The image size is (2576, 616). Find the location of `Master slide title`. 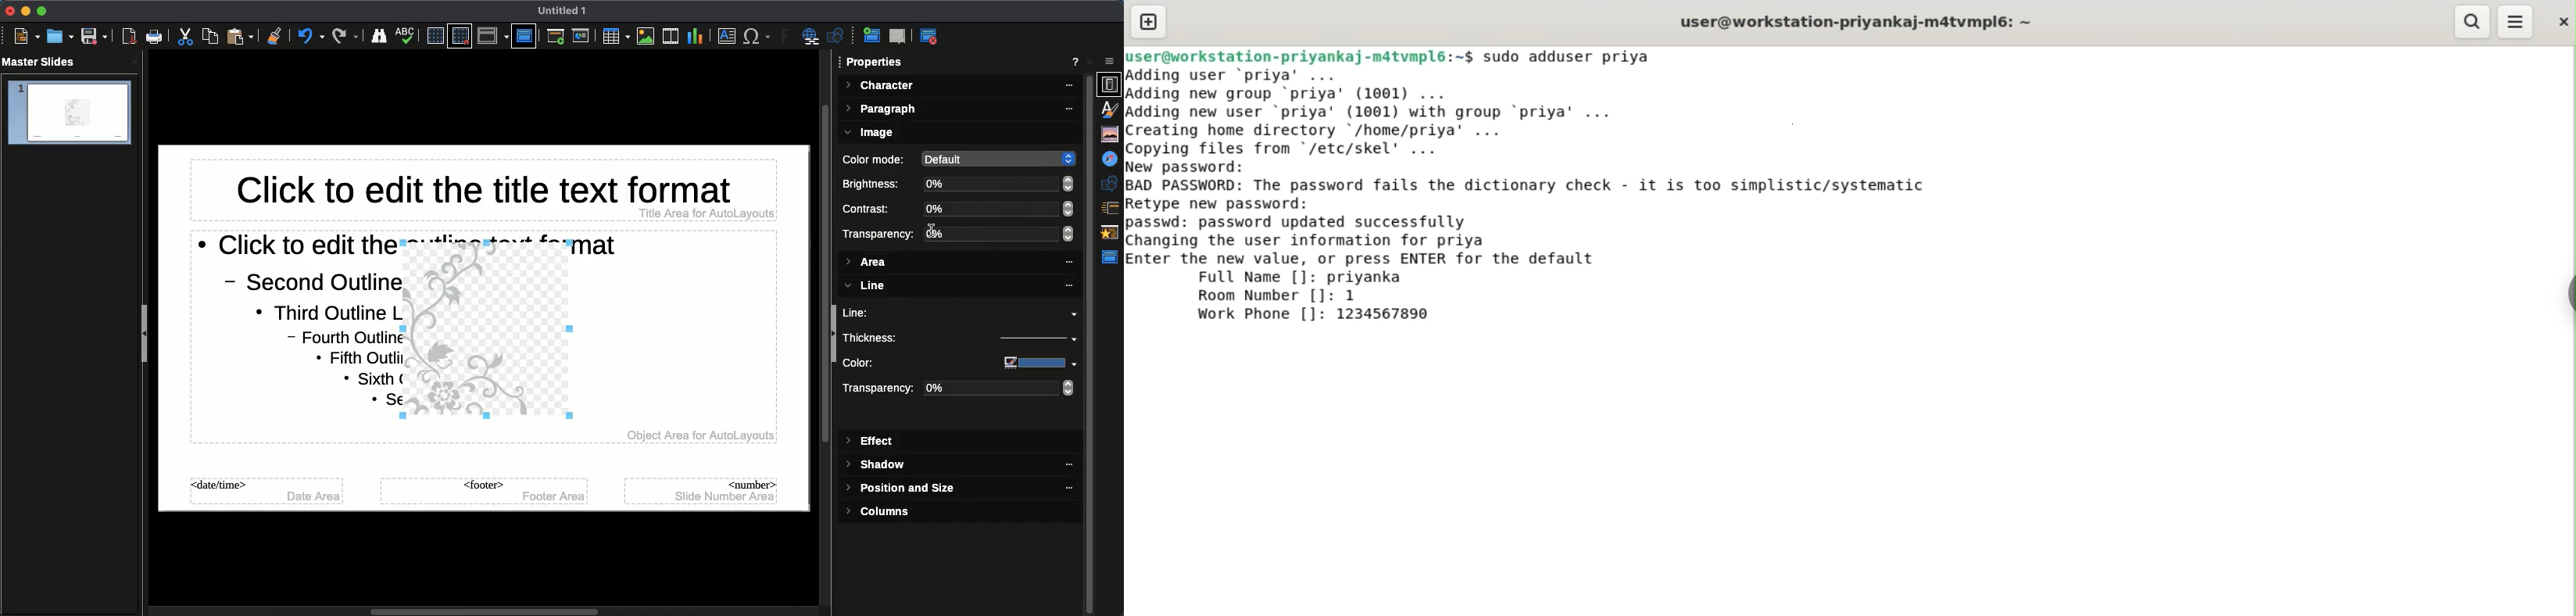

Master slide title is located at coordinates (482, 193).